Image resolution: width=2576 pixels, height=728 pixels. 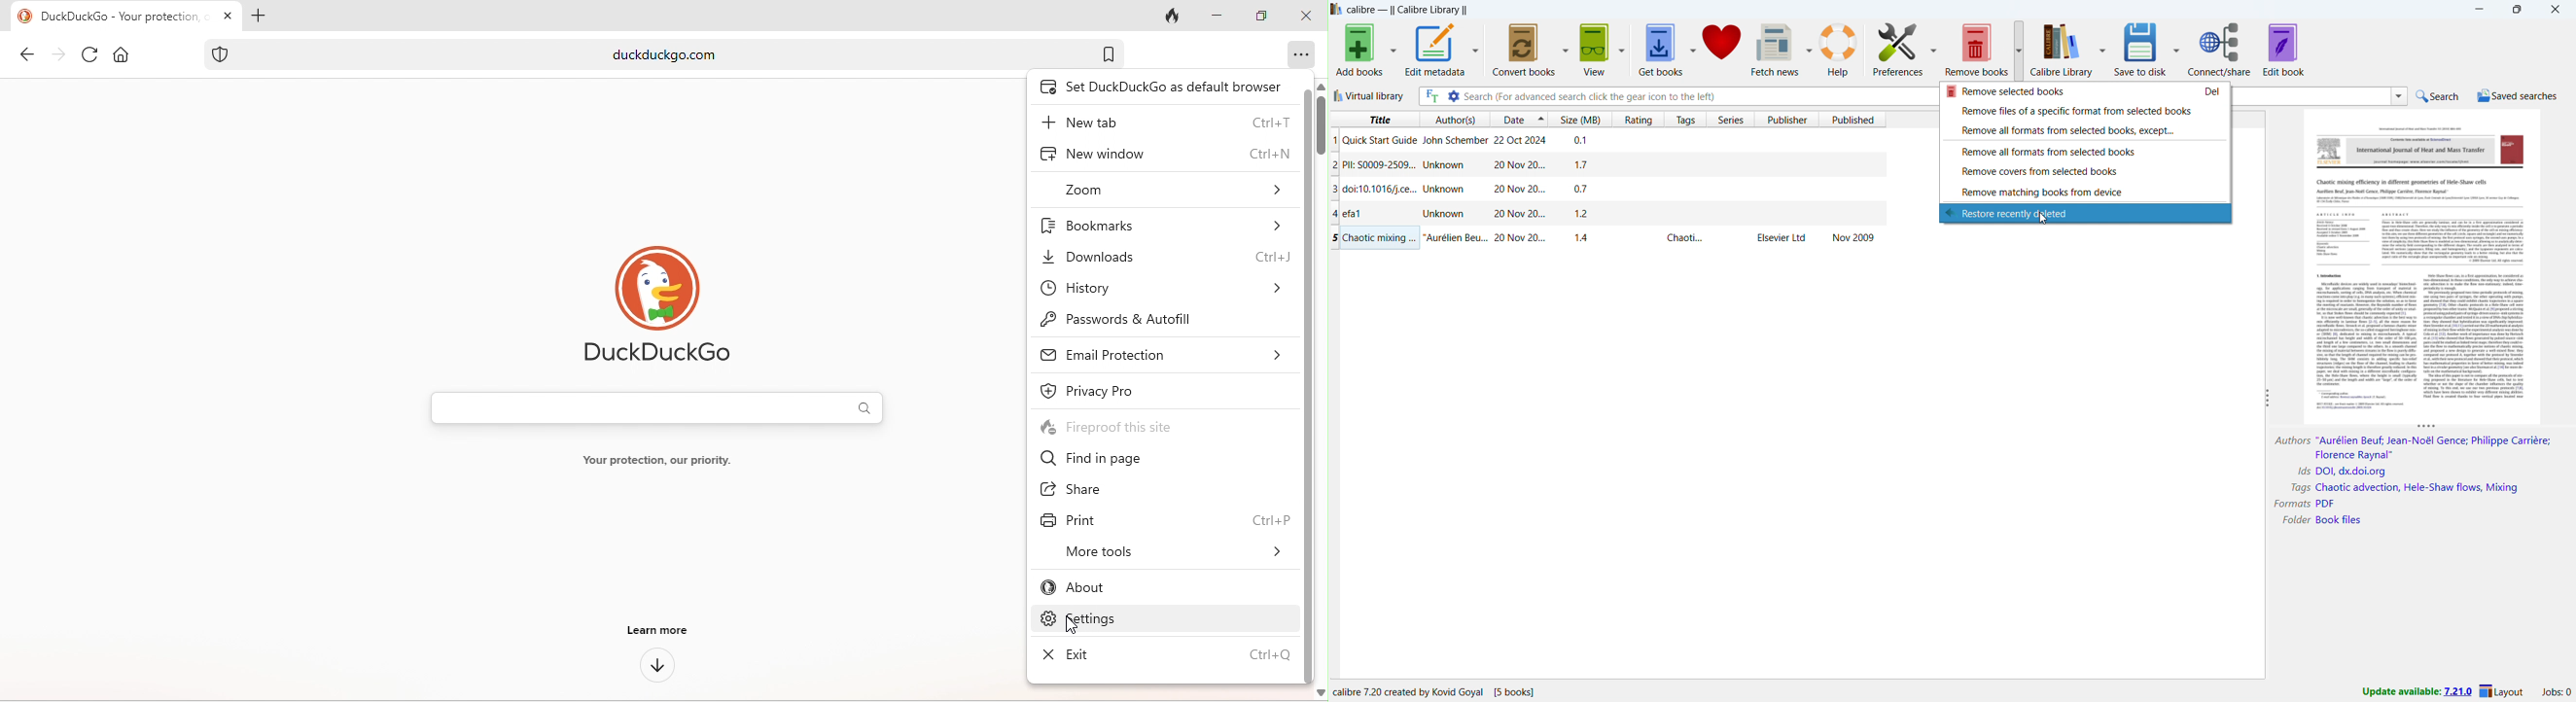 I want to click on exit, so click(x=1169, y=656).